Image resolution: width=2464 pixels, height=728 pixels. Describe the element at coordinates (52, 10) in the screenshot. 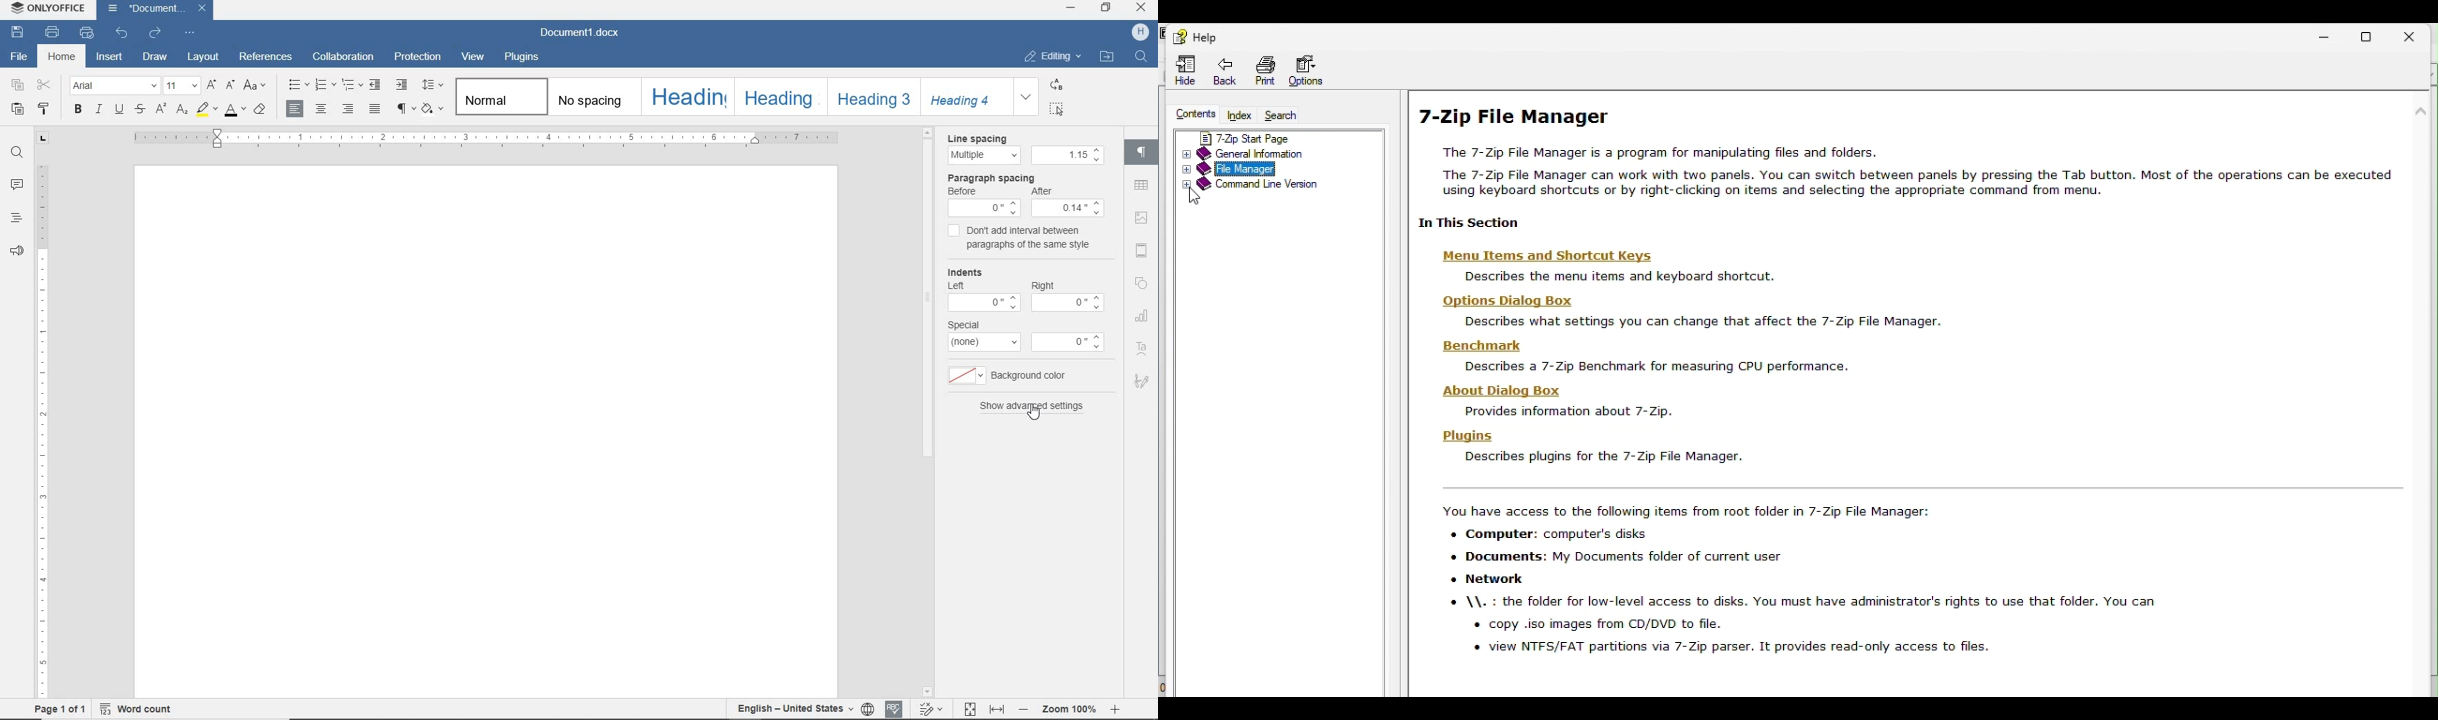

I see `ONLYOFFICE (application name)` at that location.